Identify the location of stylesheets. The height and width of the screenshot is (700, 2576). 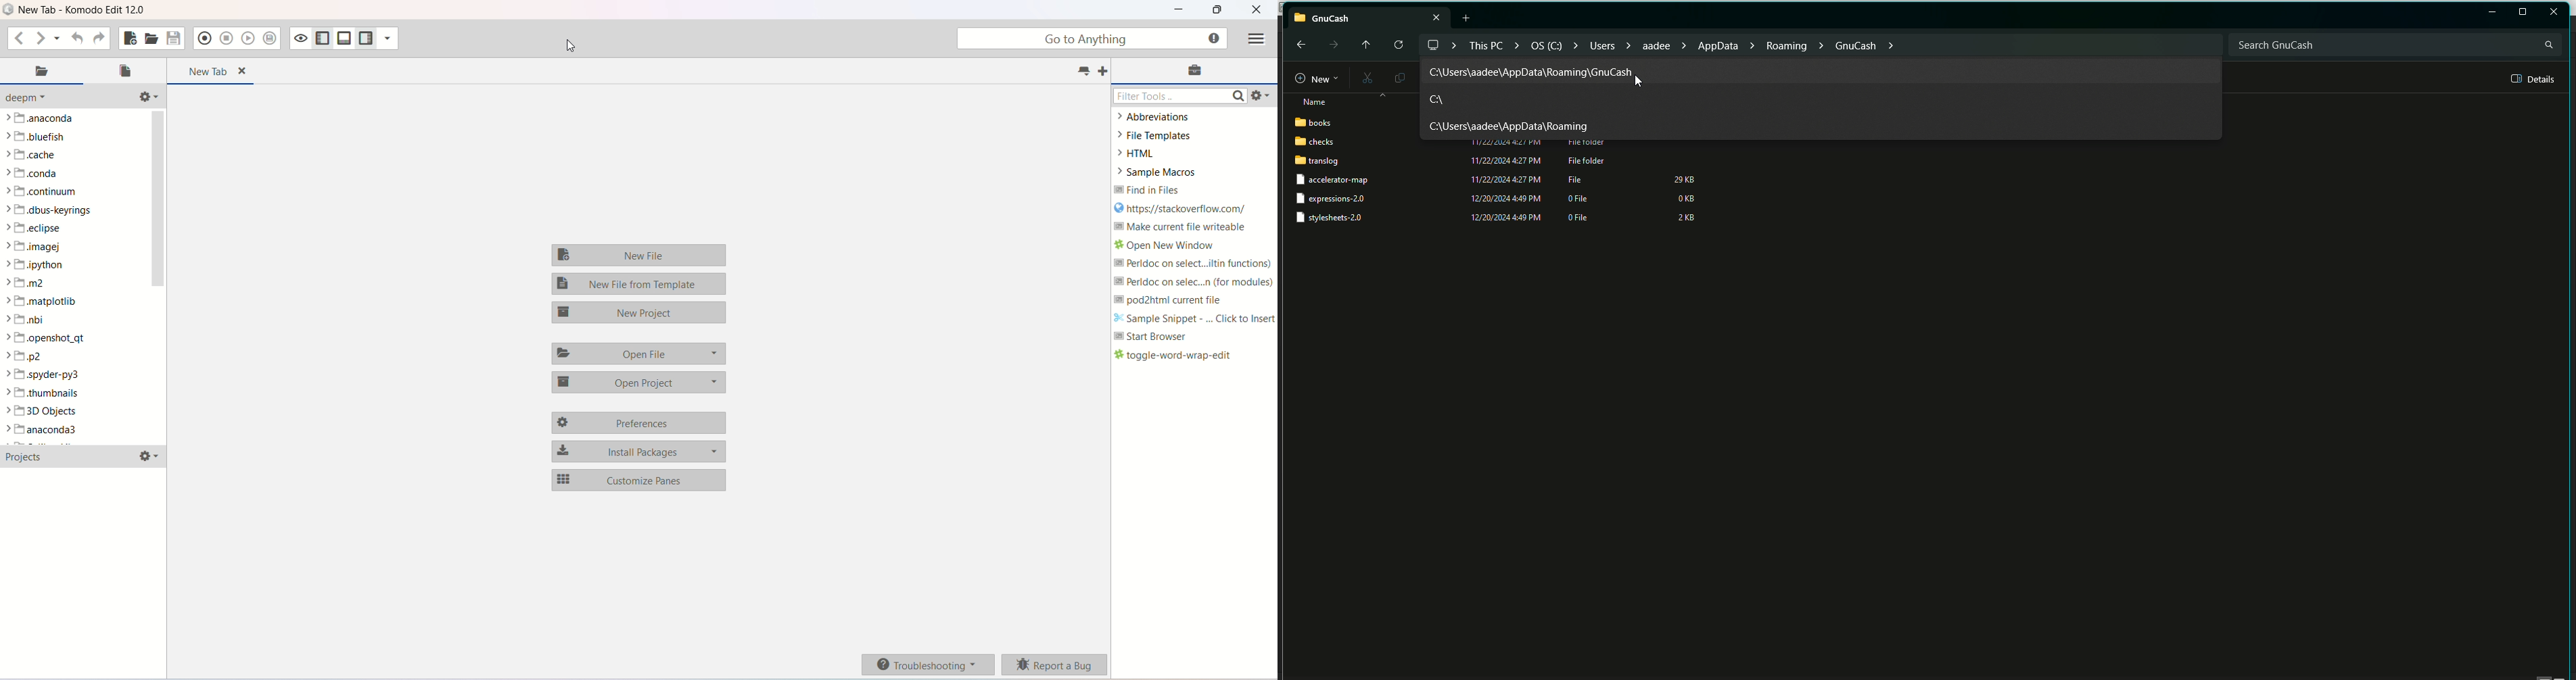
(1335, 219).